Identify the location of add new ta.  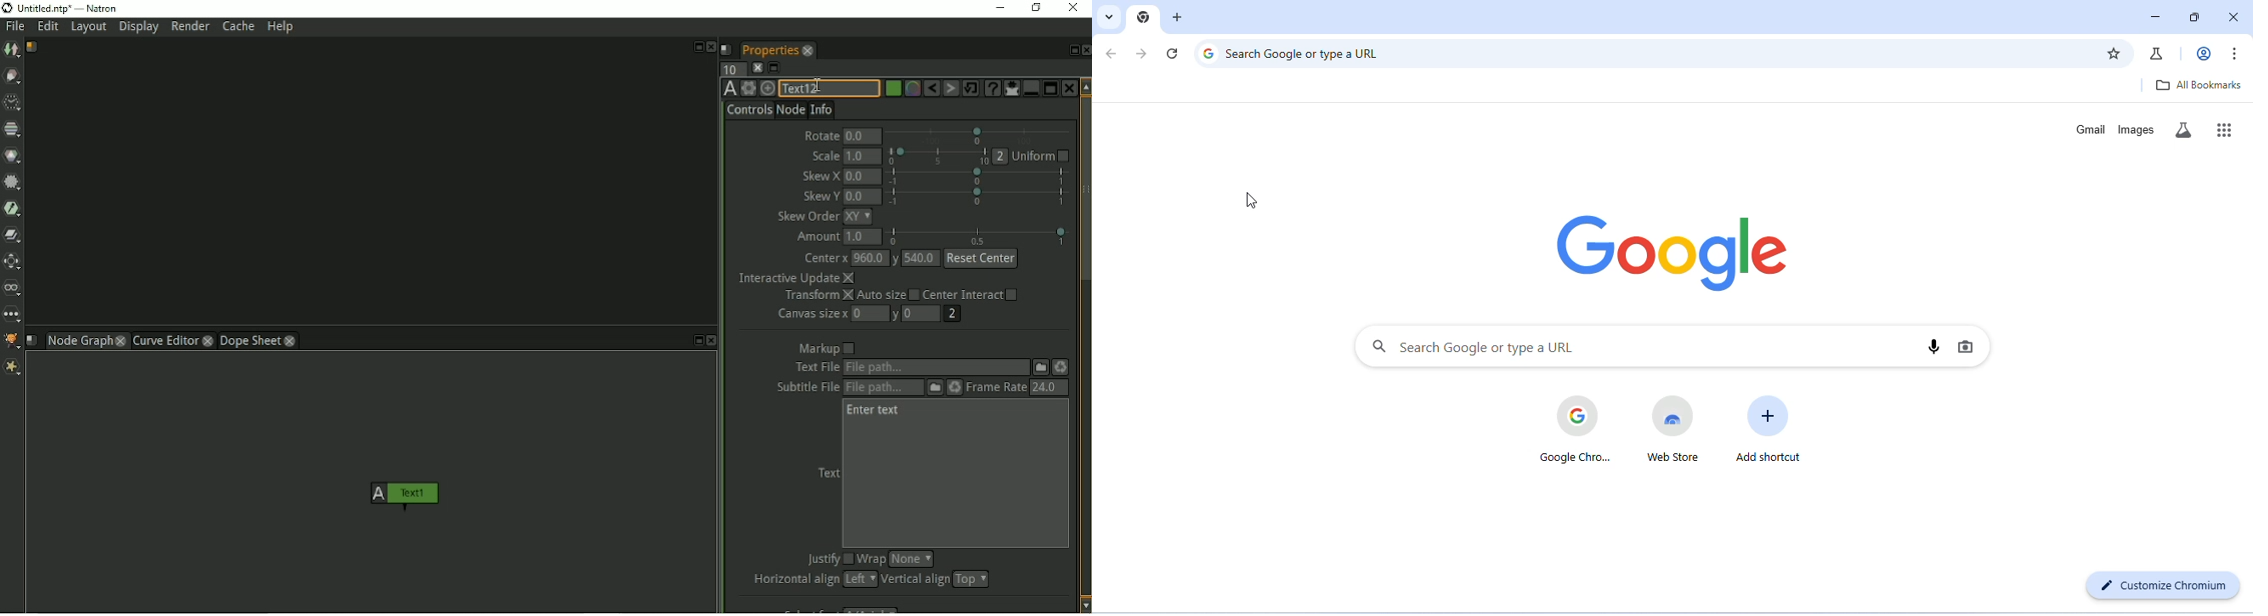
(1180, 17).